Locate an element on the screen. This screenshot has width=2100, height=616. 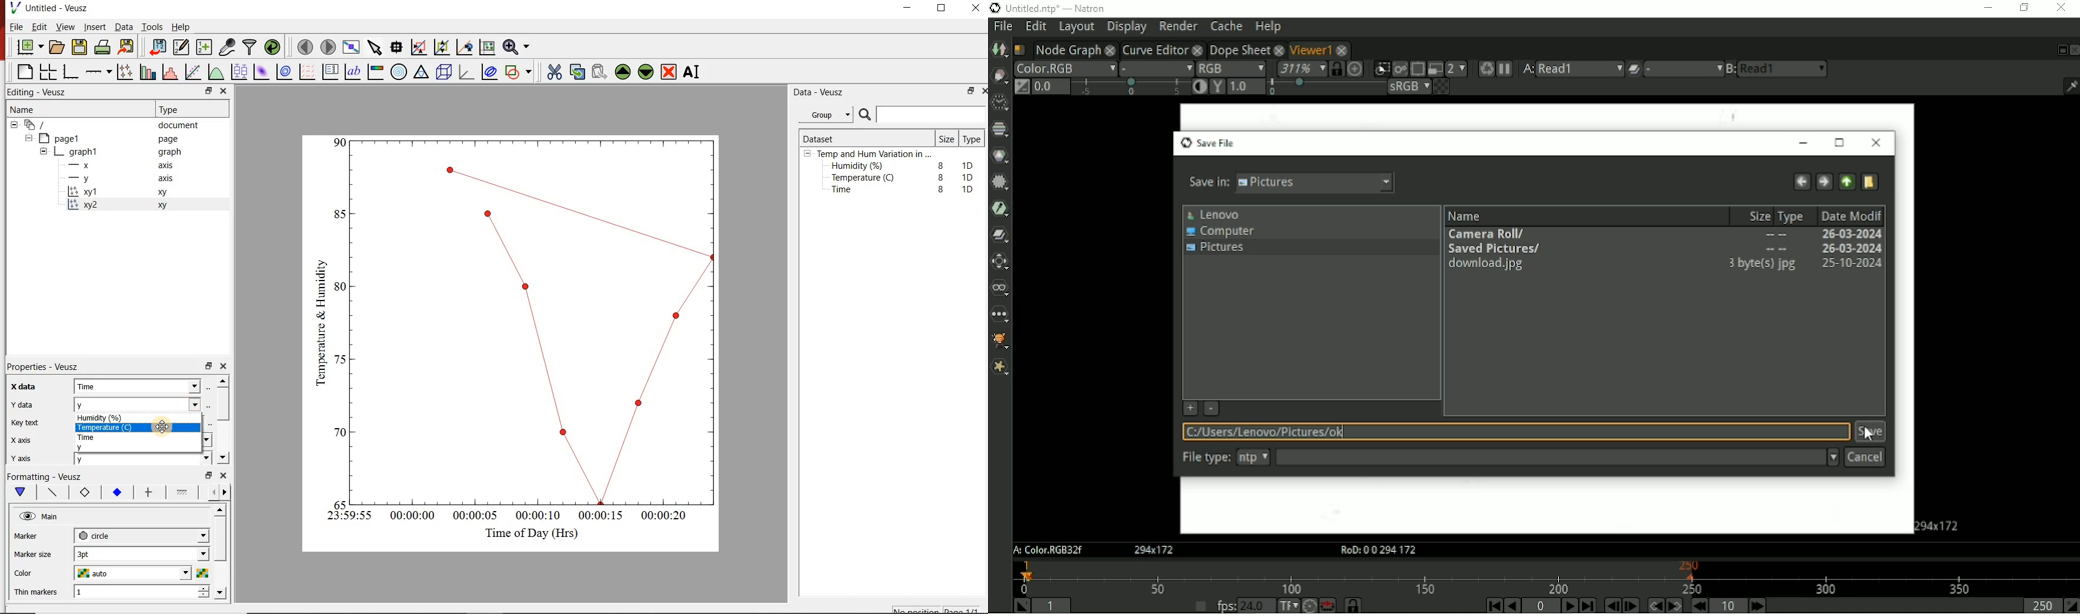
y data dropdown is located at coordinates (176, 405).